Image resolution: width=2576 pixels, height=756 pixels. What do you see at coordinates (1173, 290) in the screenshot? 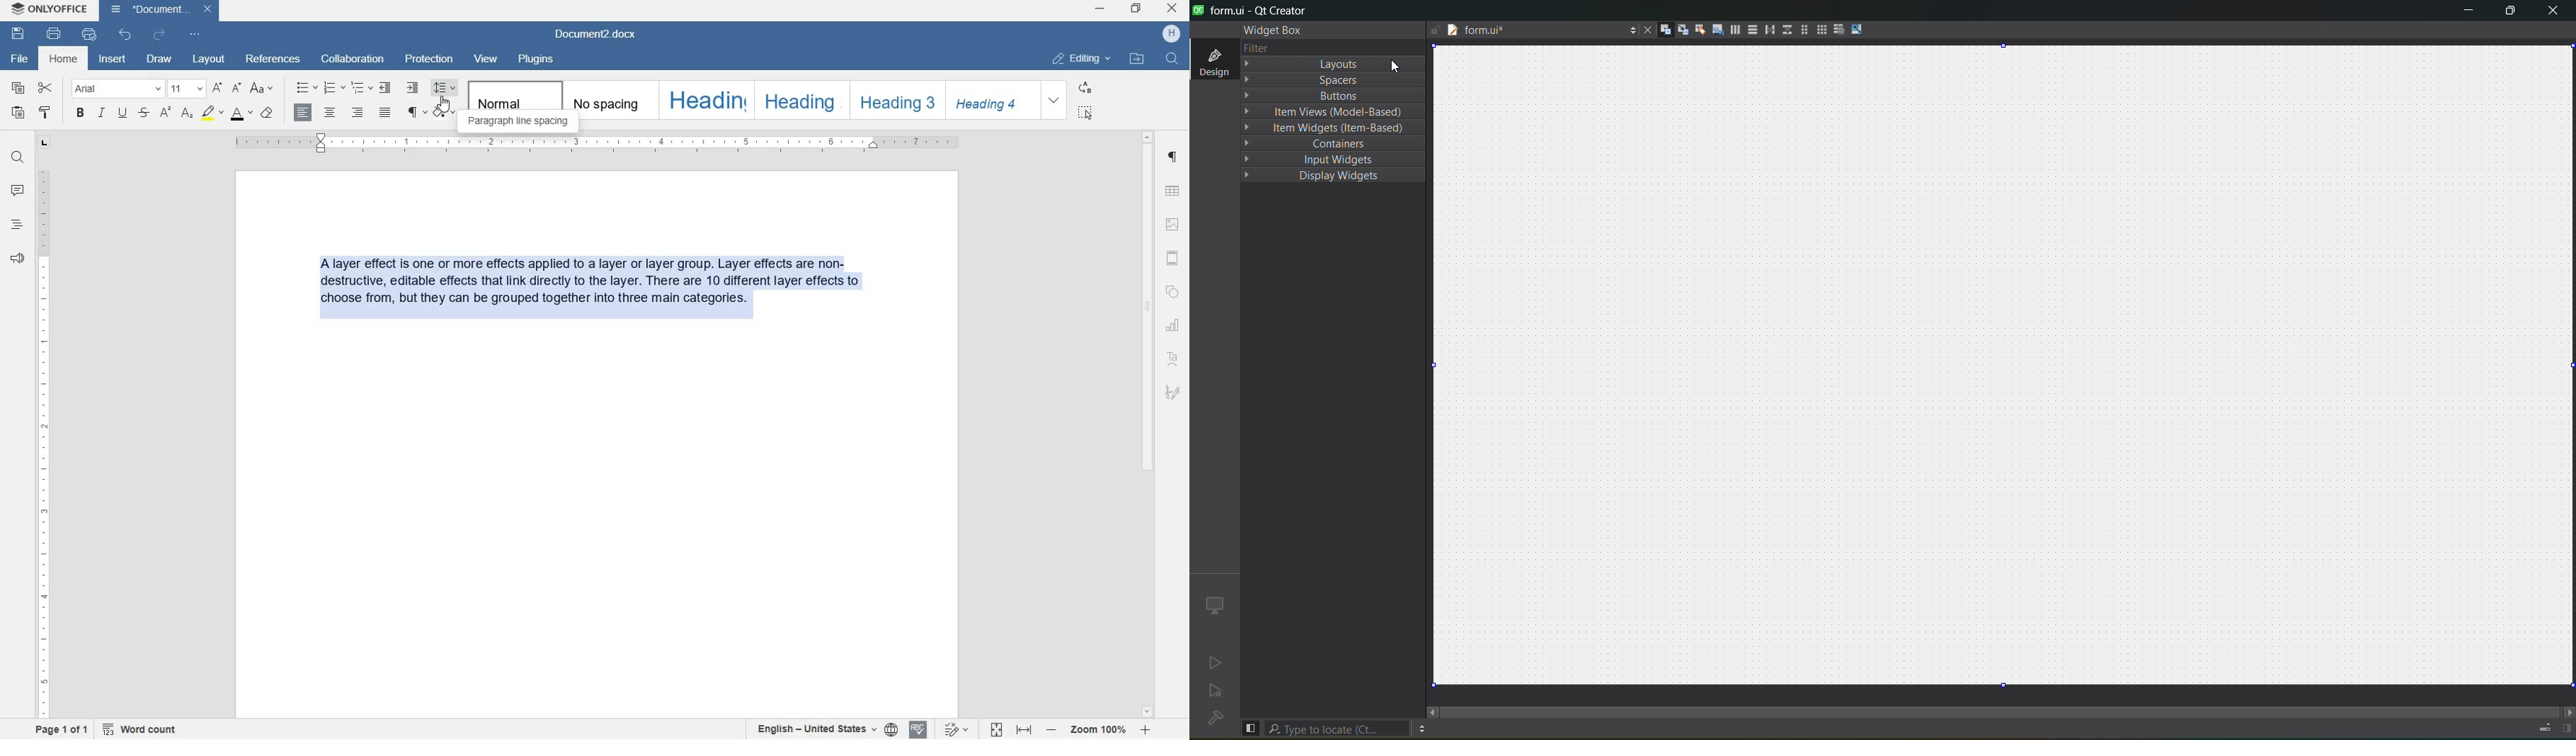
I see `shapes` at bounding box center [1173, 290].